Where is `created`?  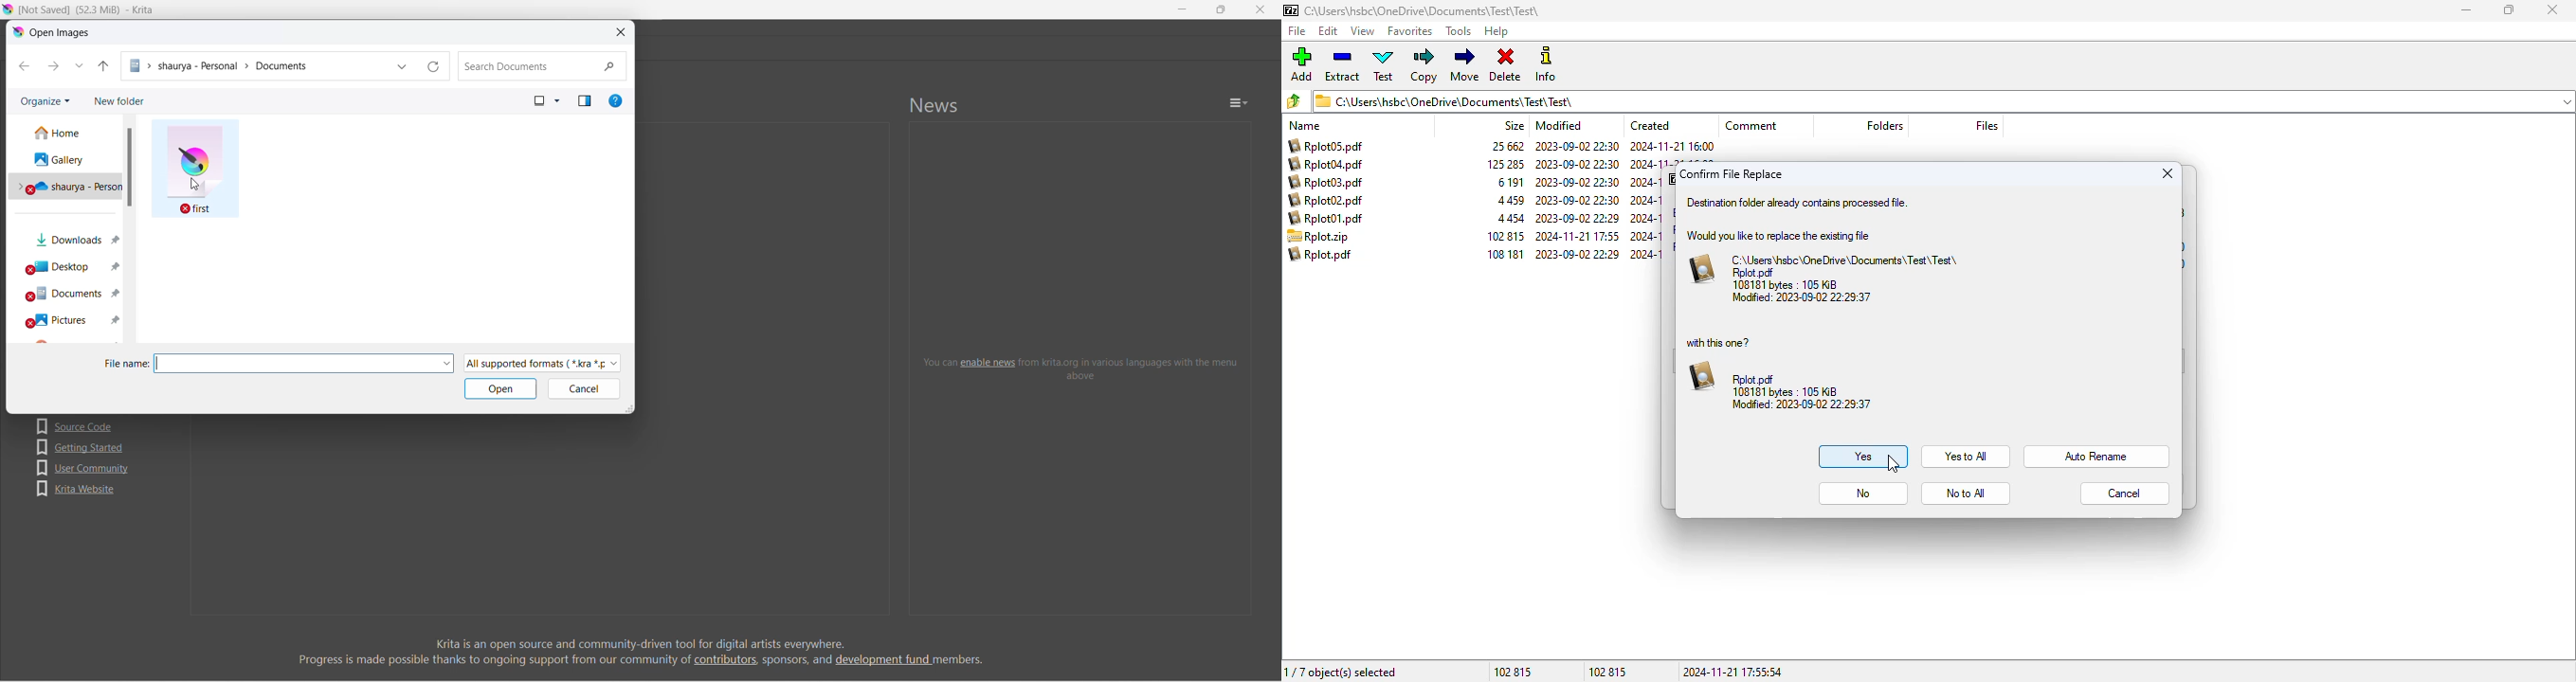 created is located at coordinates (1650, 125).